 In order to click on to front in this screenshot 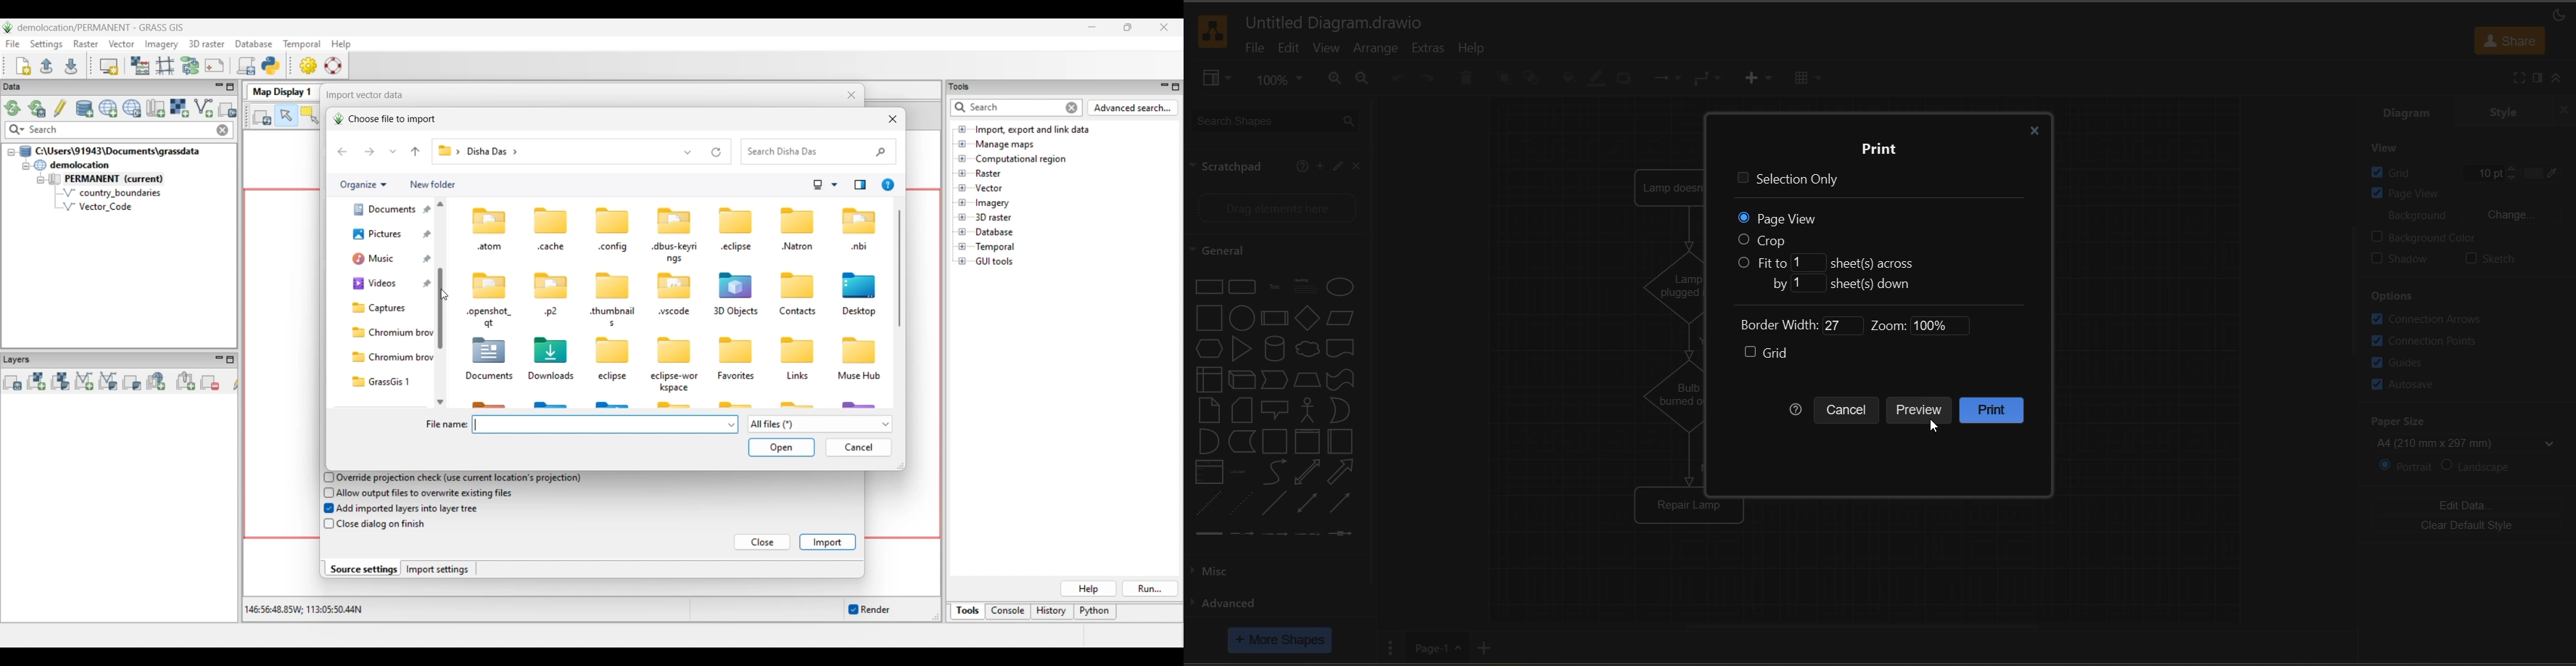, I will do `click(1502, 75)`.